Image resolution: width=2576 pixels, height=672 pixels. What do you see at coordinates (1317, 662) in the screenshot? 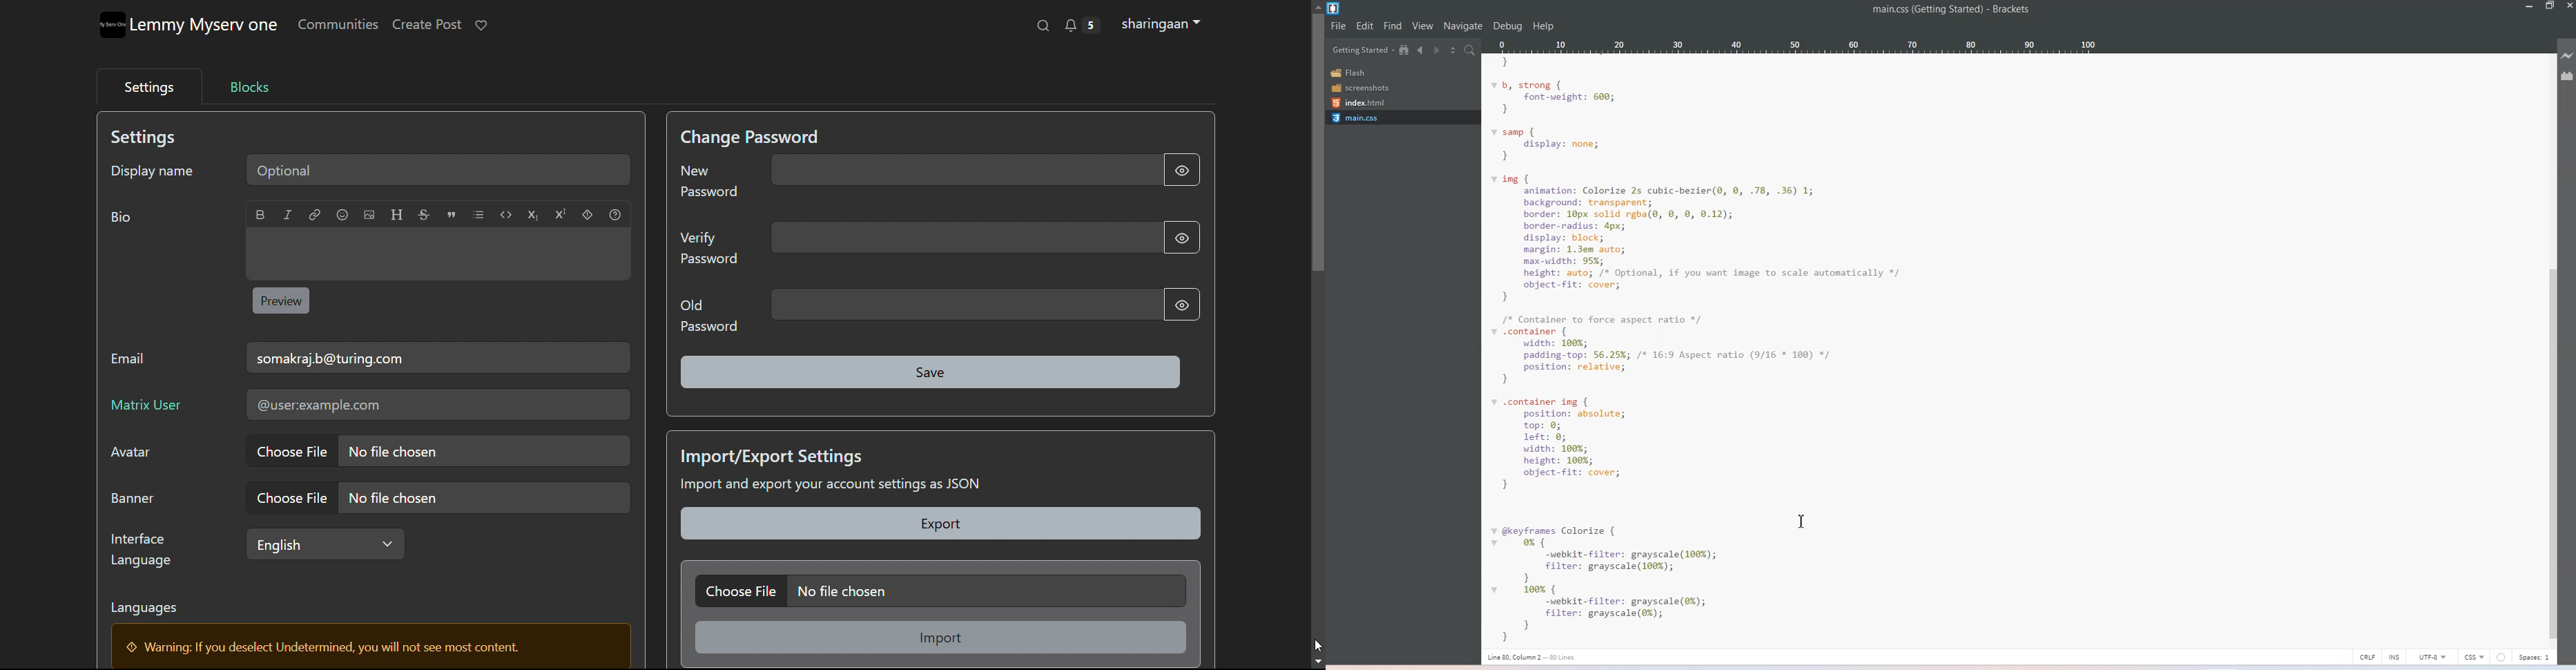
I see `scroll down` at bounding box center [1317, 662].